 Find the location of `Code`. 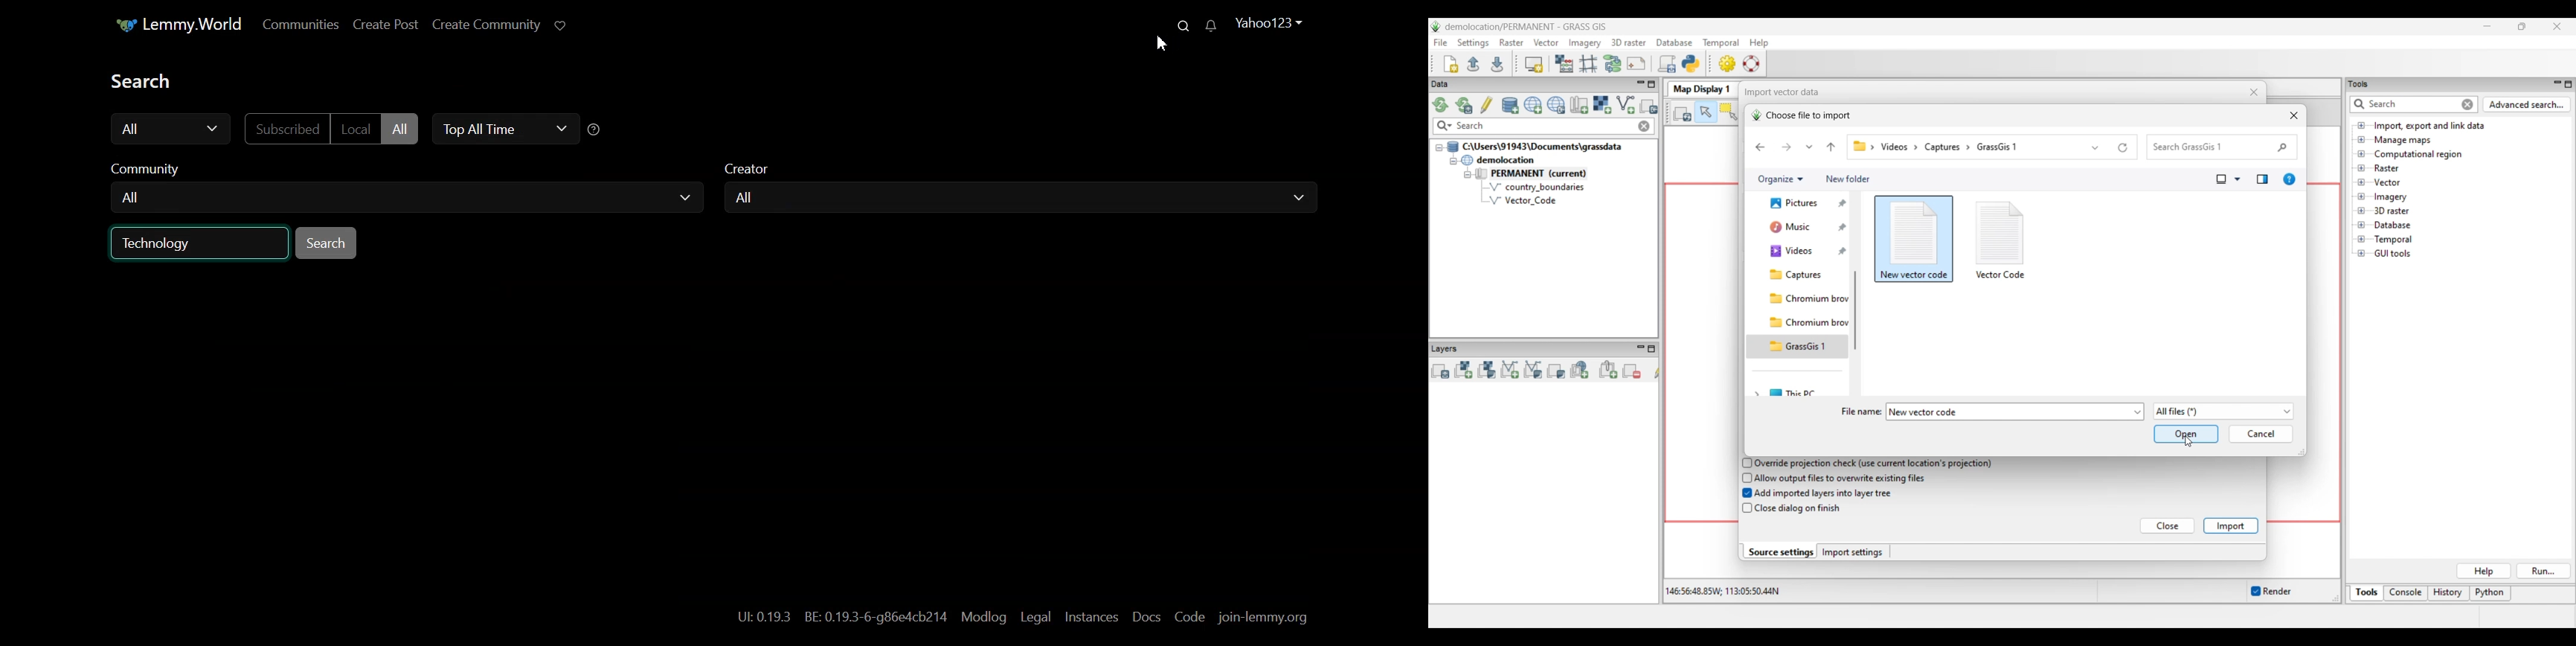

Code is located at coordinates (1188, 615).